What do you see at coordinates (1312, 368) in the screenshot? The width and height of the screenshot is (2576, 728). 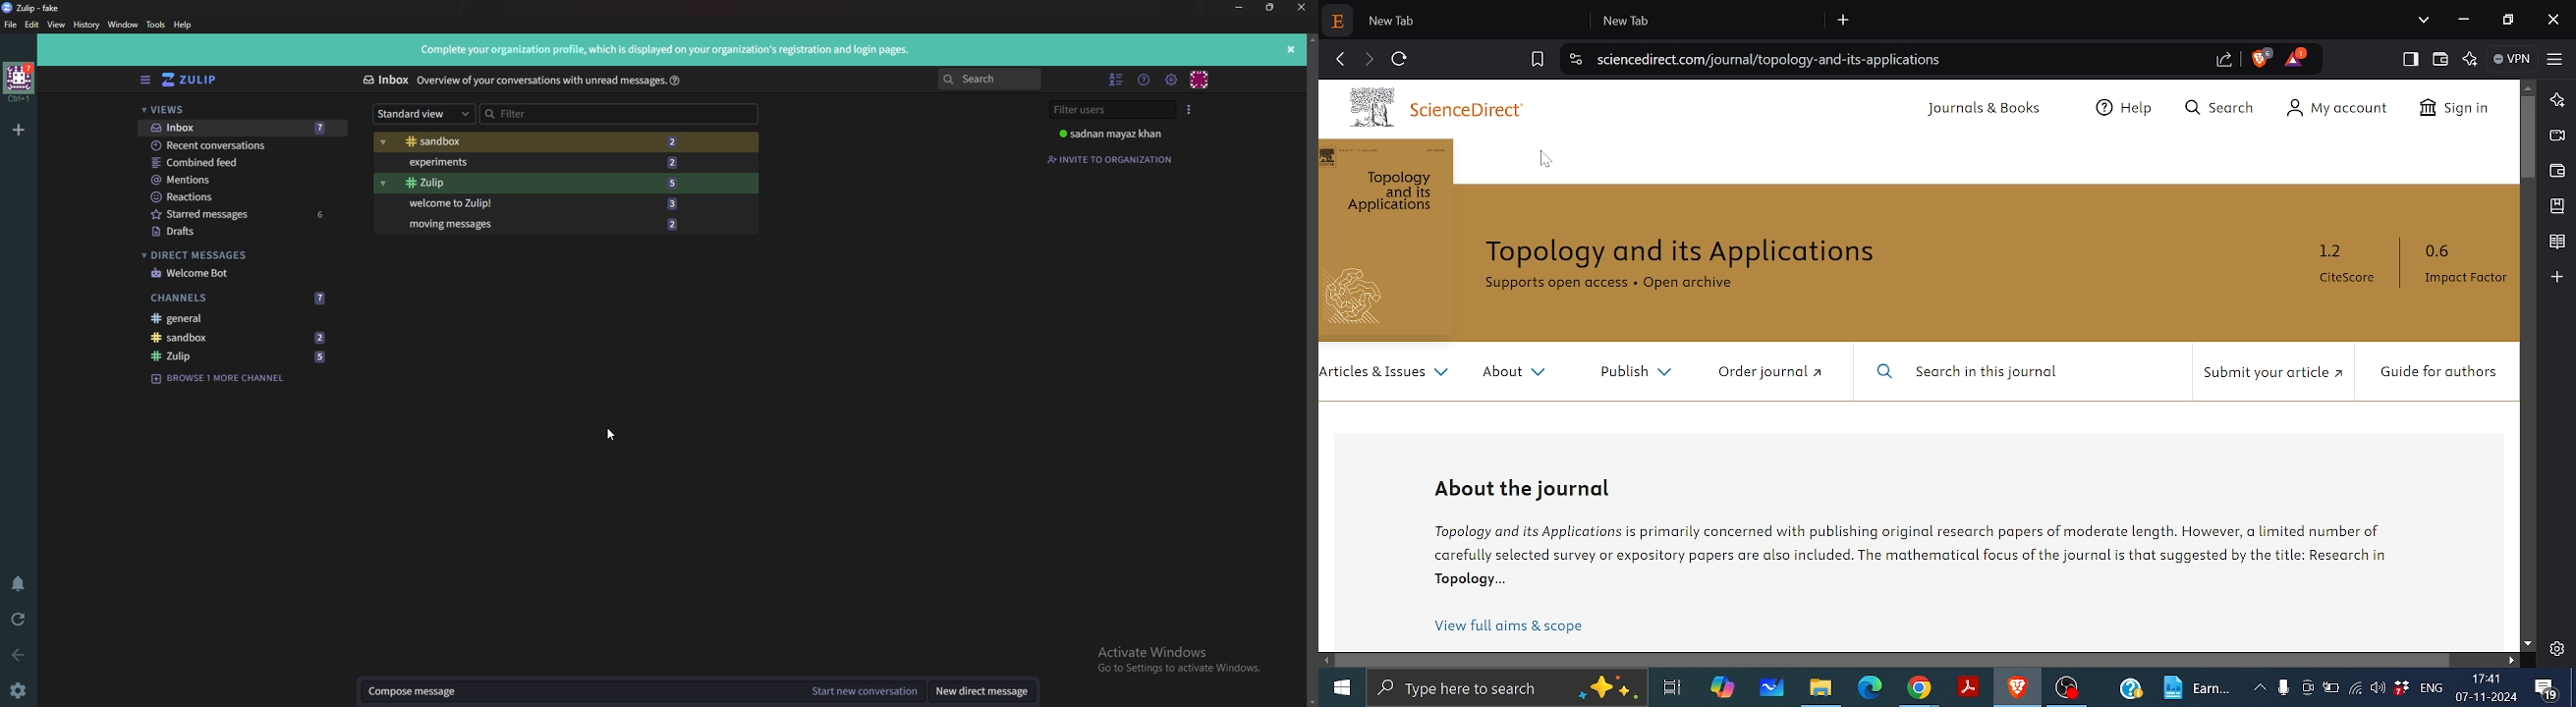 I see `Scroll bar` at bounding box center [1312, 368].